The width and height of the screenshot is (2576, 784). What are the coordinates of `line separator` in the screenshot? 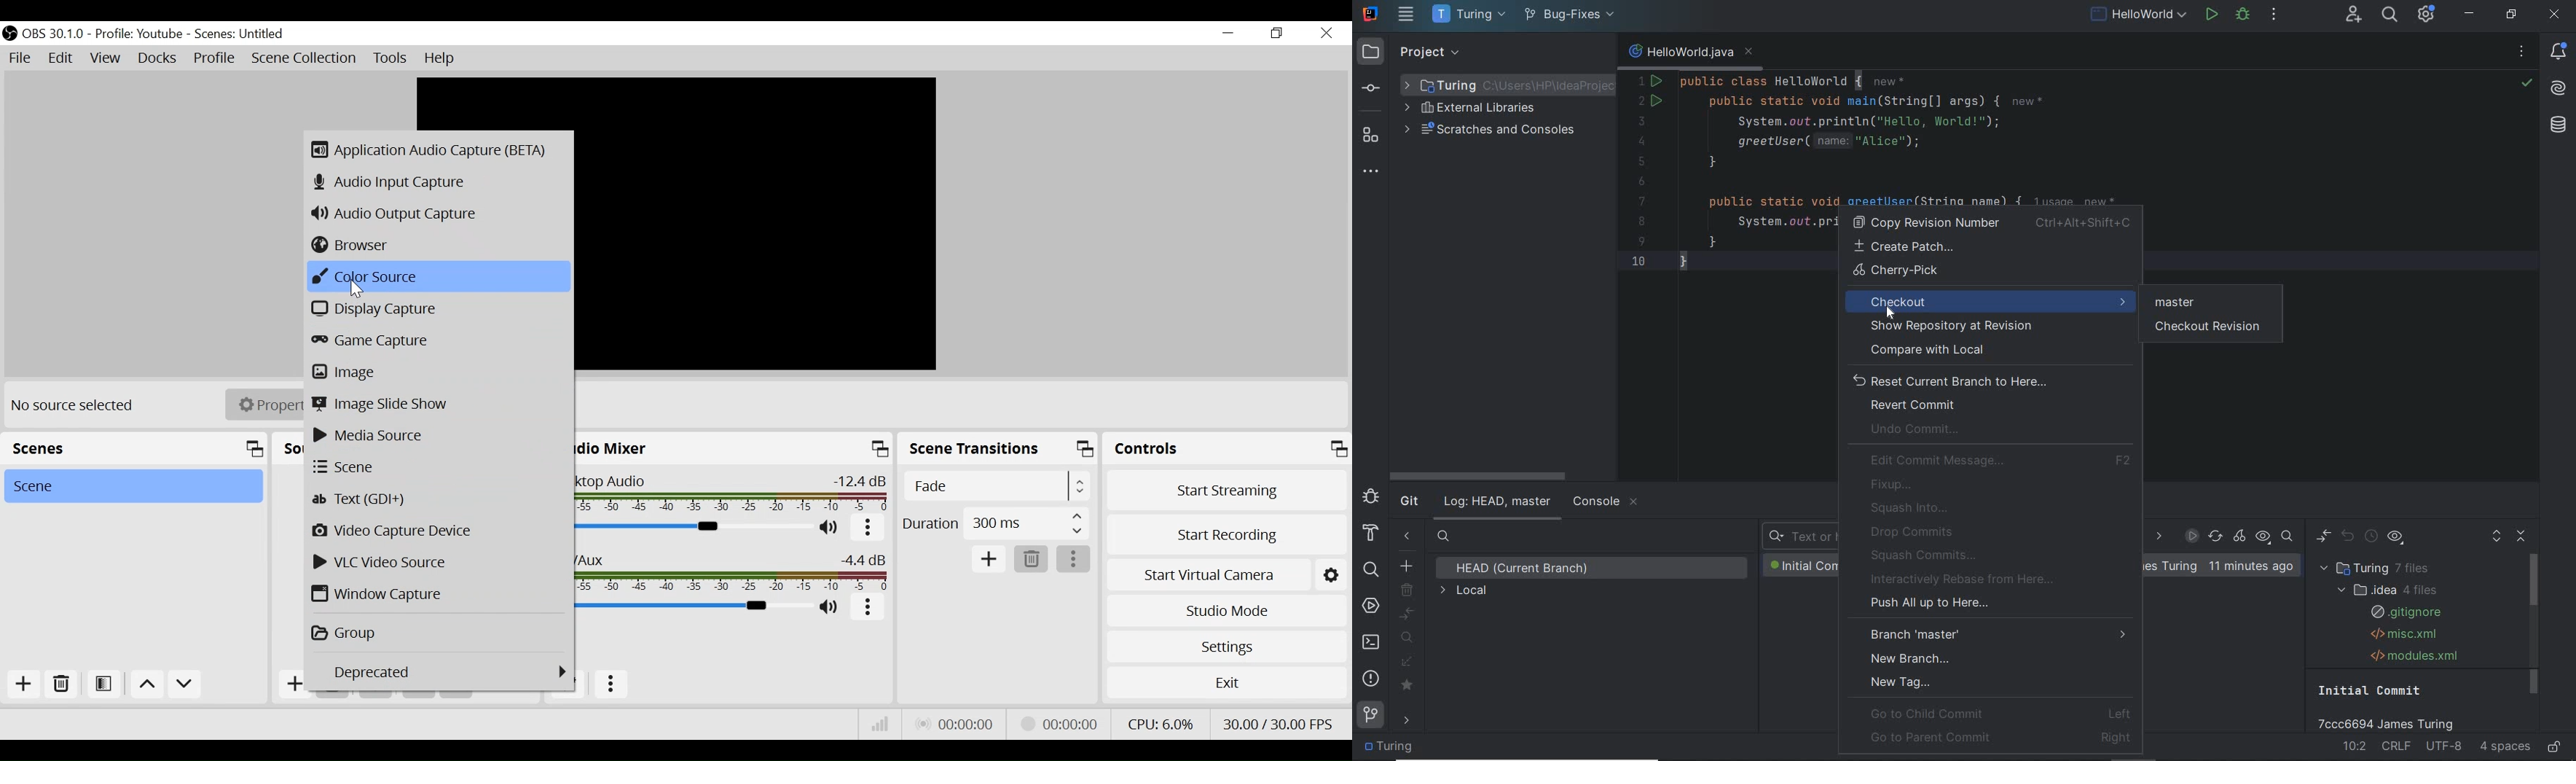 It's located at (2398, 747).